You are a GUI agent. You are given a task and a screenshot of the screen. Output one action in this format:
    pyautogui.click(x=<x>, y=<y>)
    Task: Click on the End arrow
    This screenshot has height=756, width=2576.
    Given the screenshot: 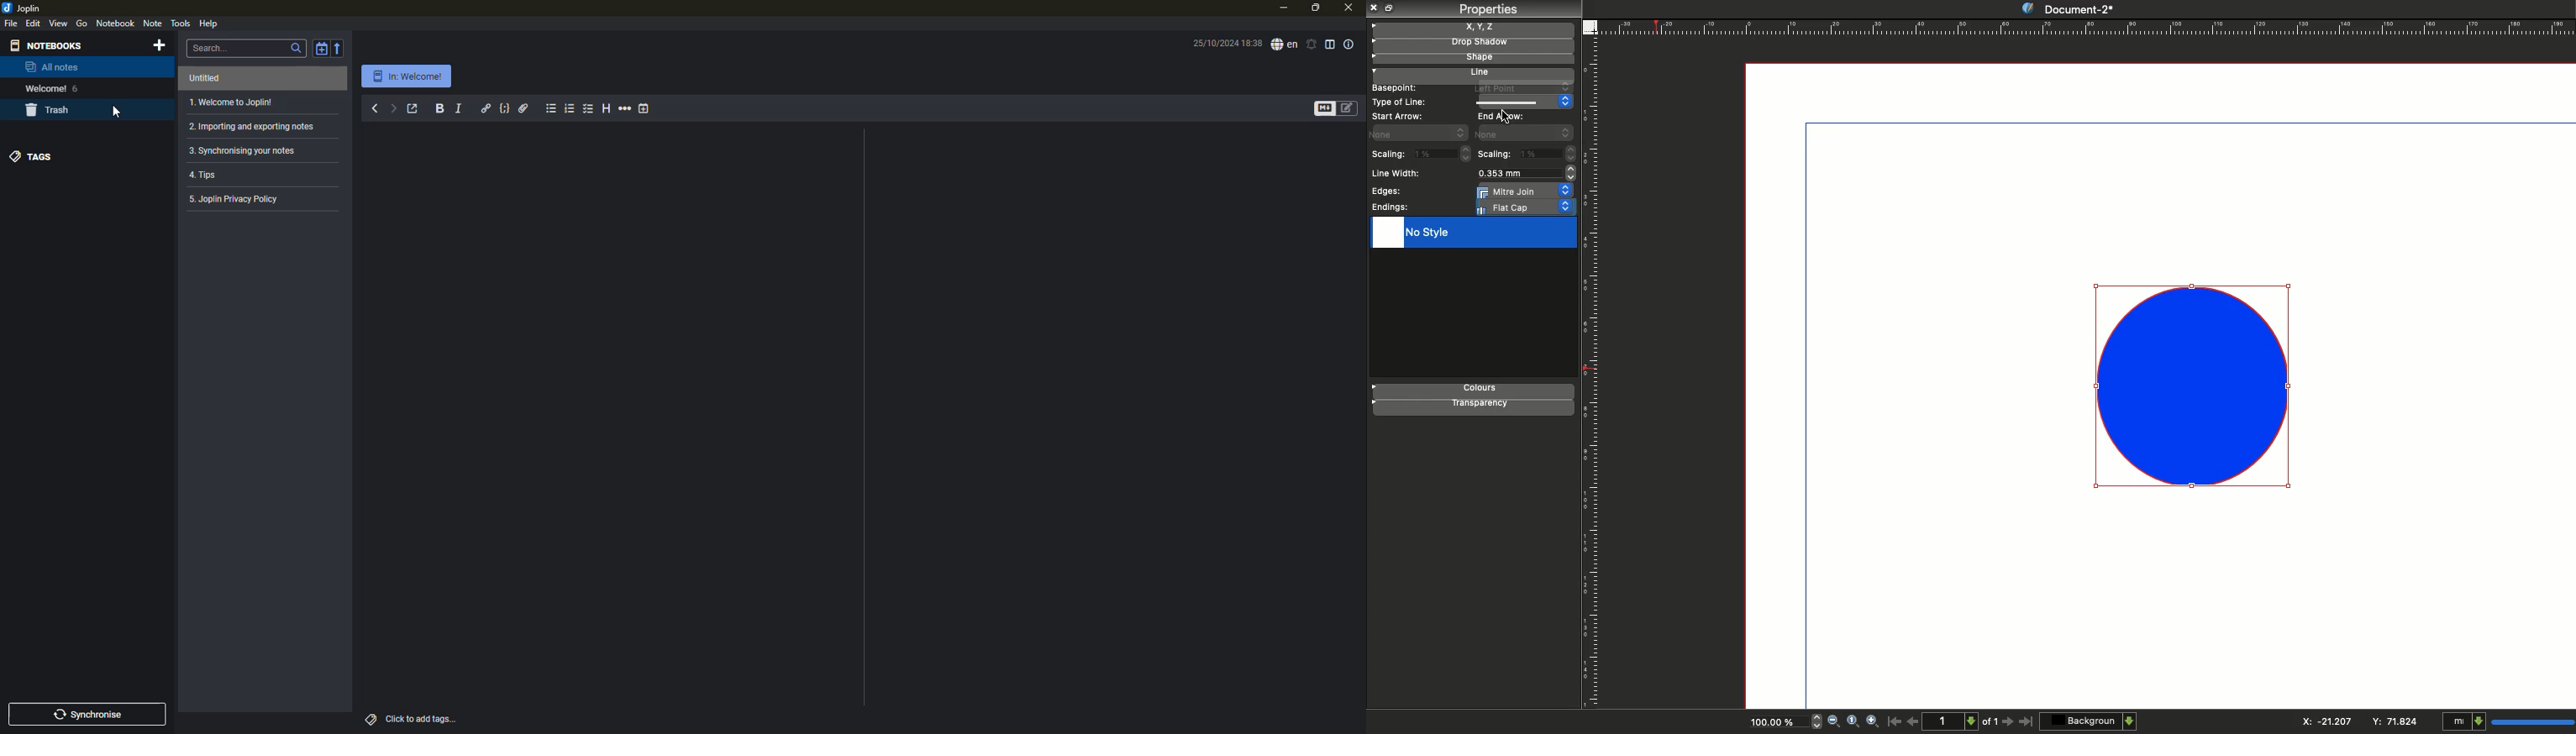 What is the action you would take?
    pyautogui.click(x=1504, y=115)
    